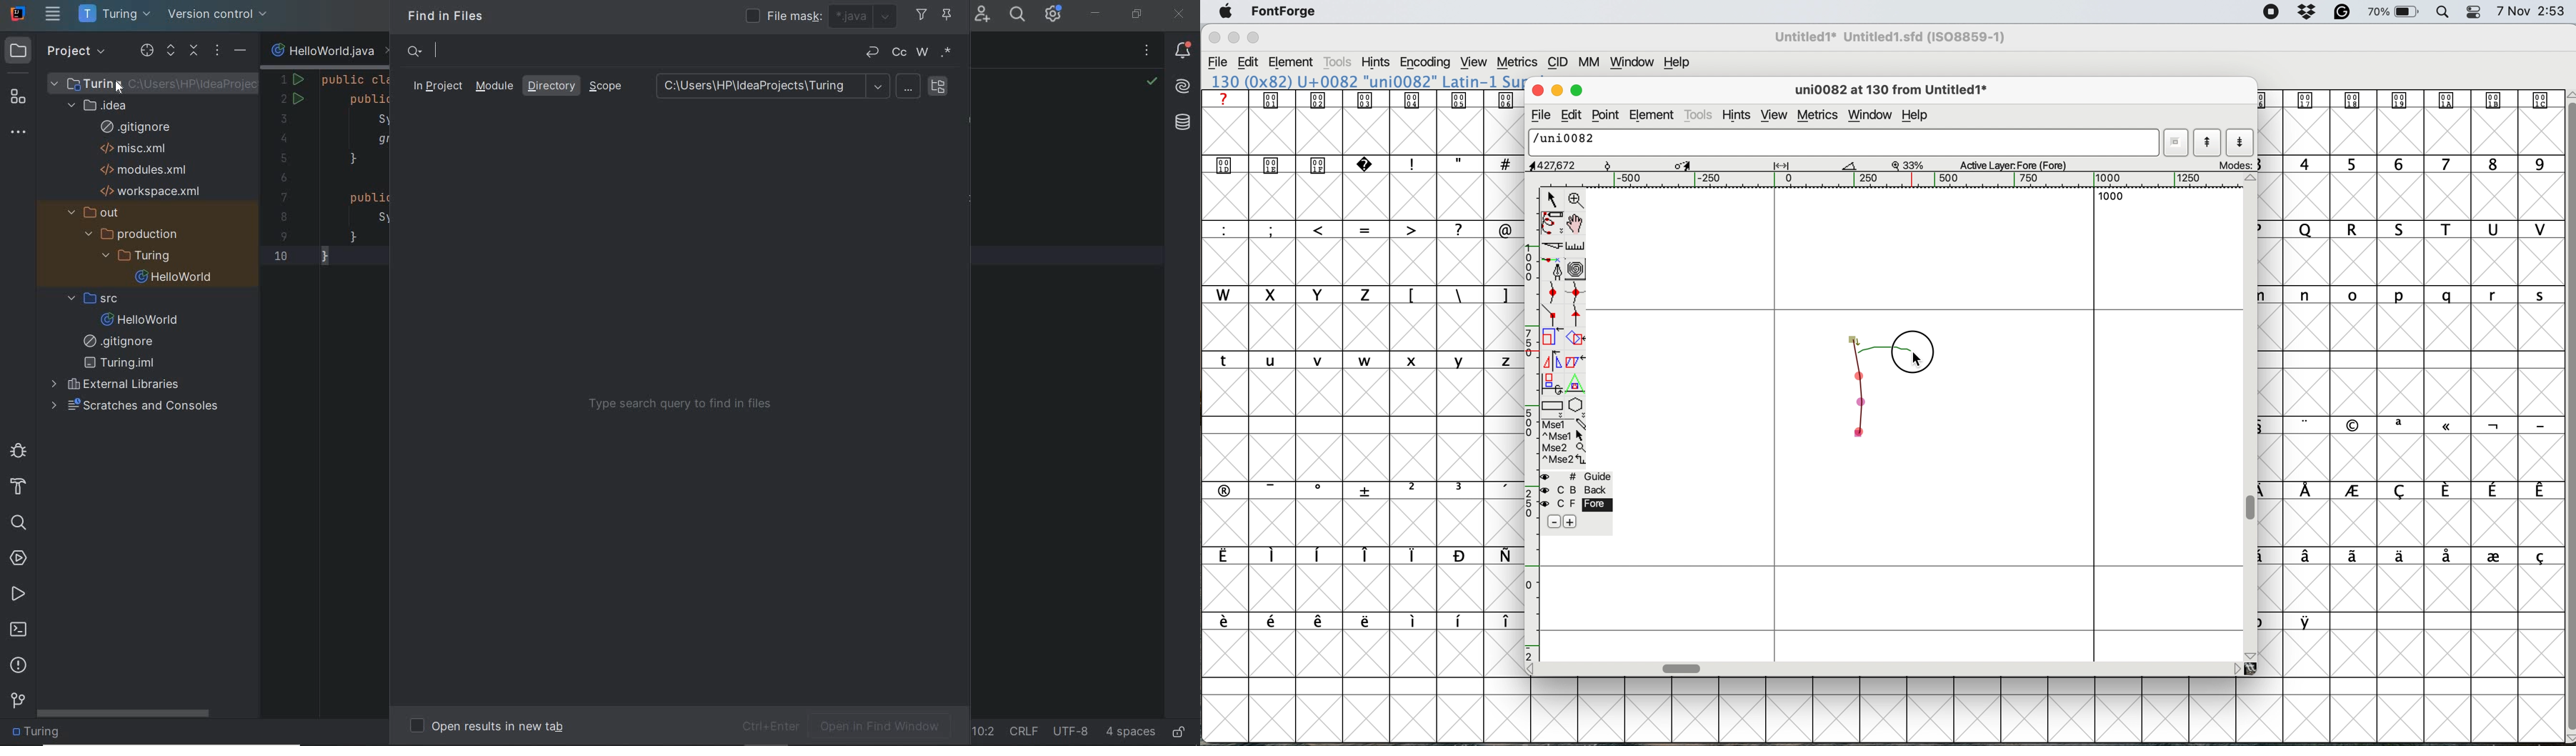 The image size is (2576, 756). What do you see at coordinates (1363, 99) in the screenshot?
I see `special icons` at bounding box center [1363, 99].